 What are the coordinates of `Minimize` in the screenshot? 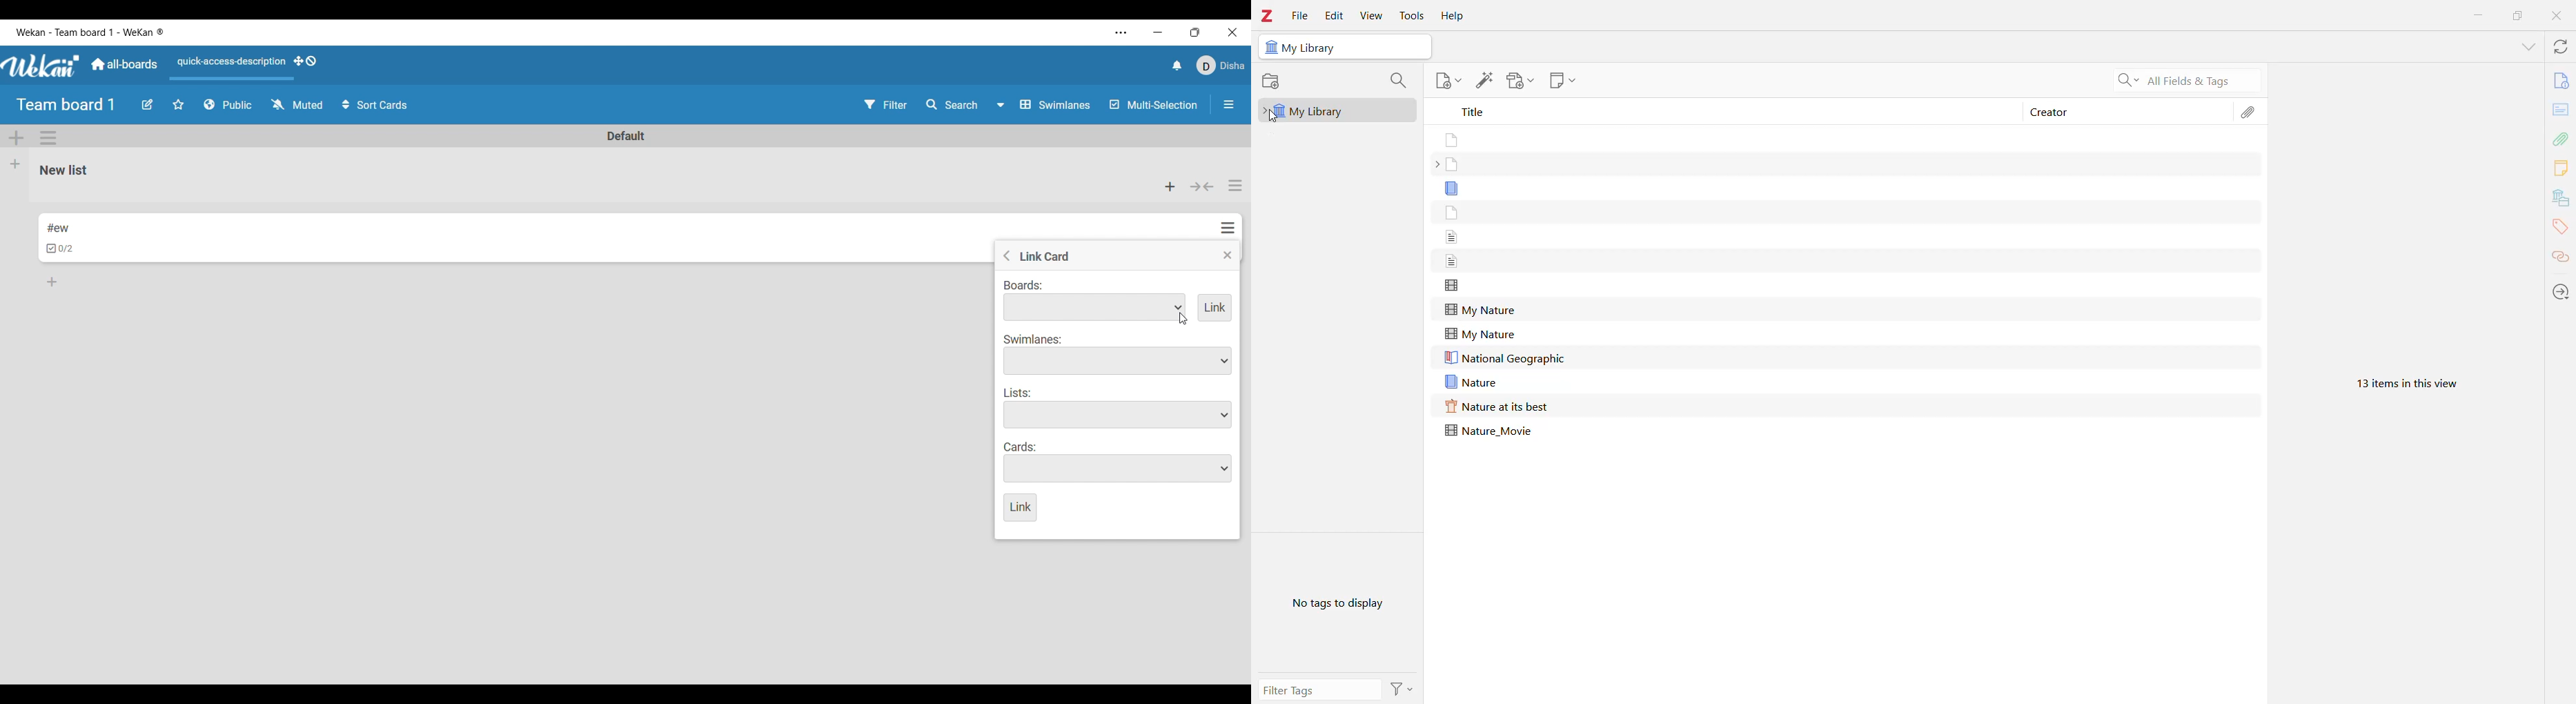 It's located at (2480, 14).